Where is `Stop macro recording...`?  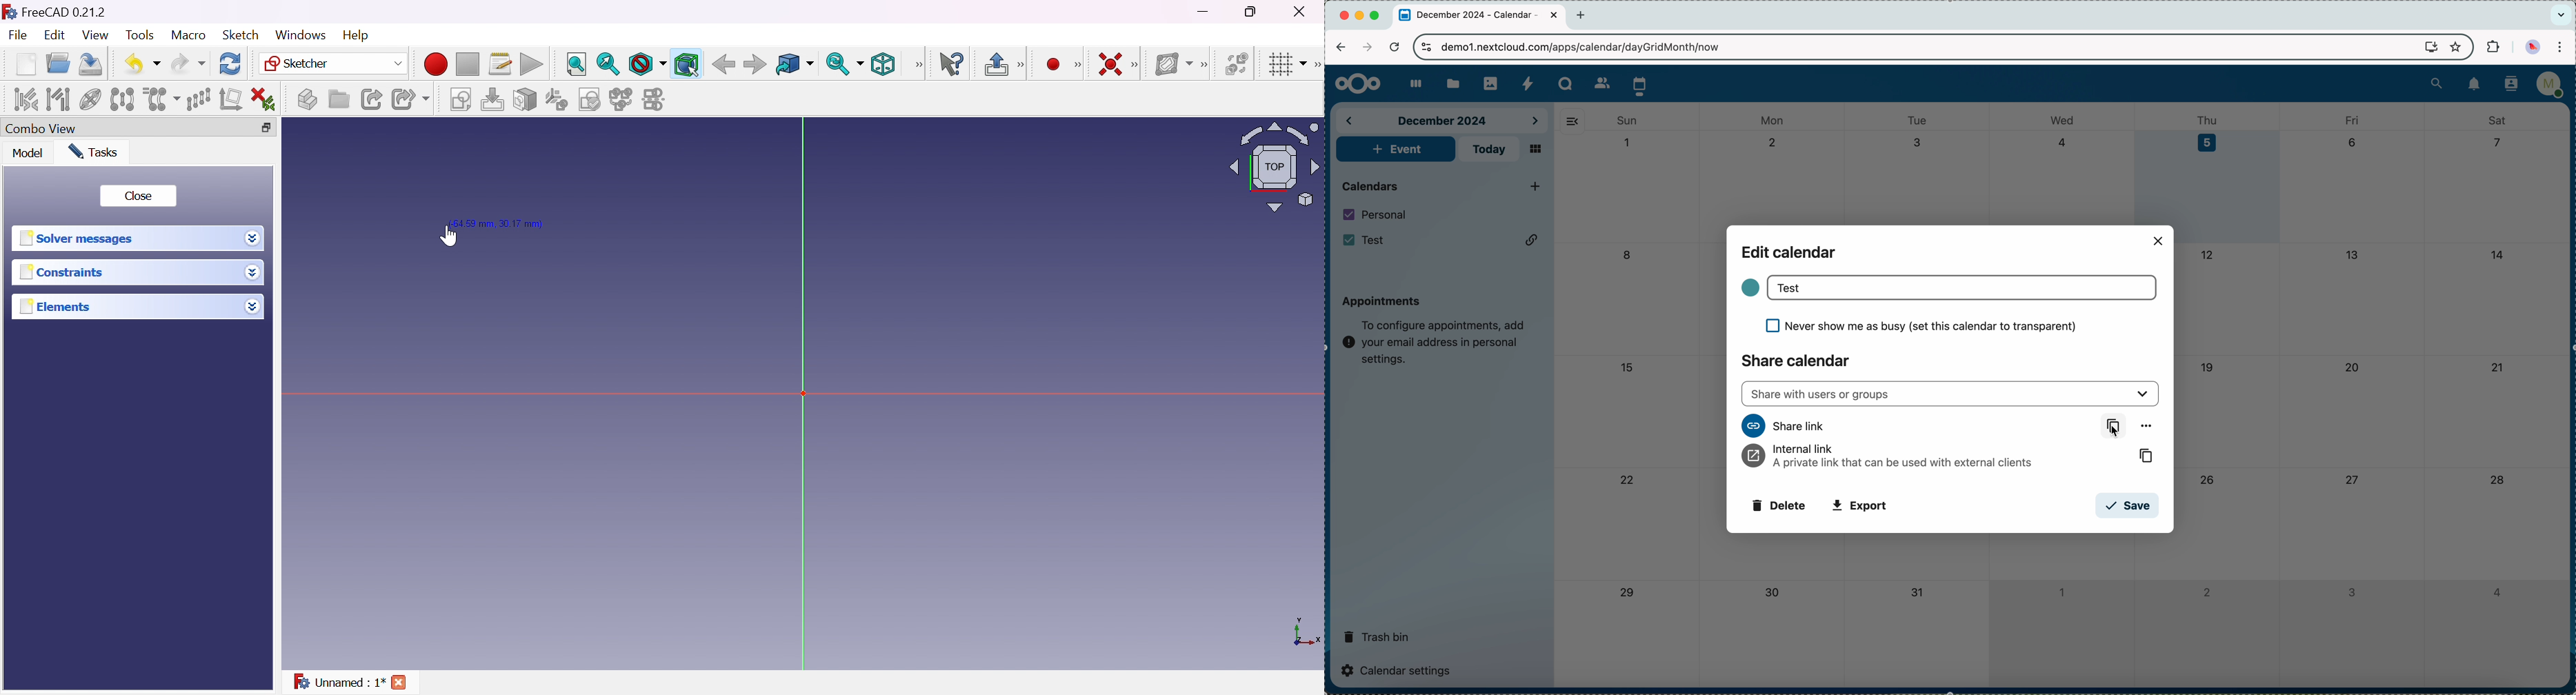
Stop macro recording... is located at coordinates (468, 63).